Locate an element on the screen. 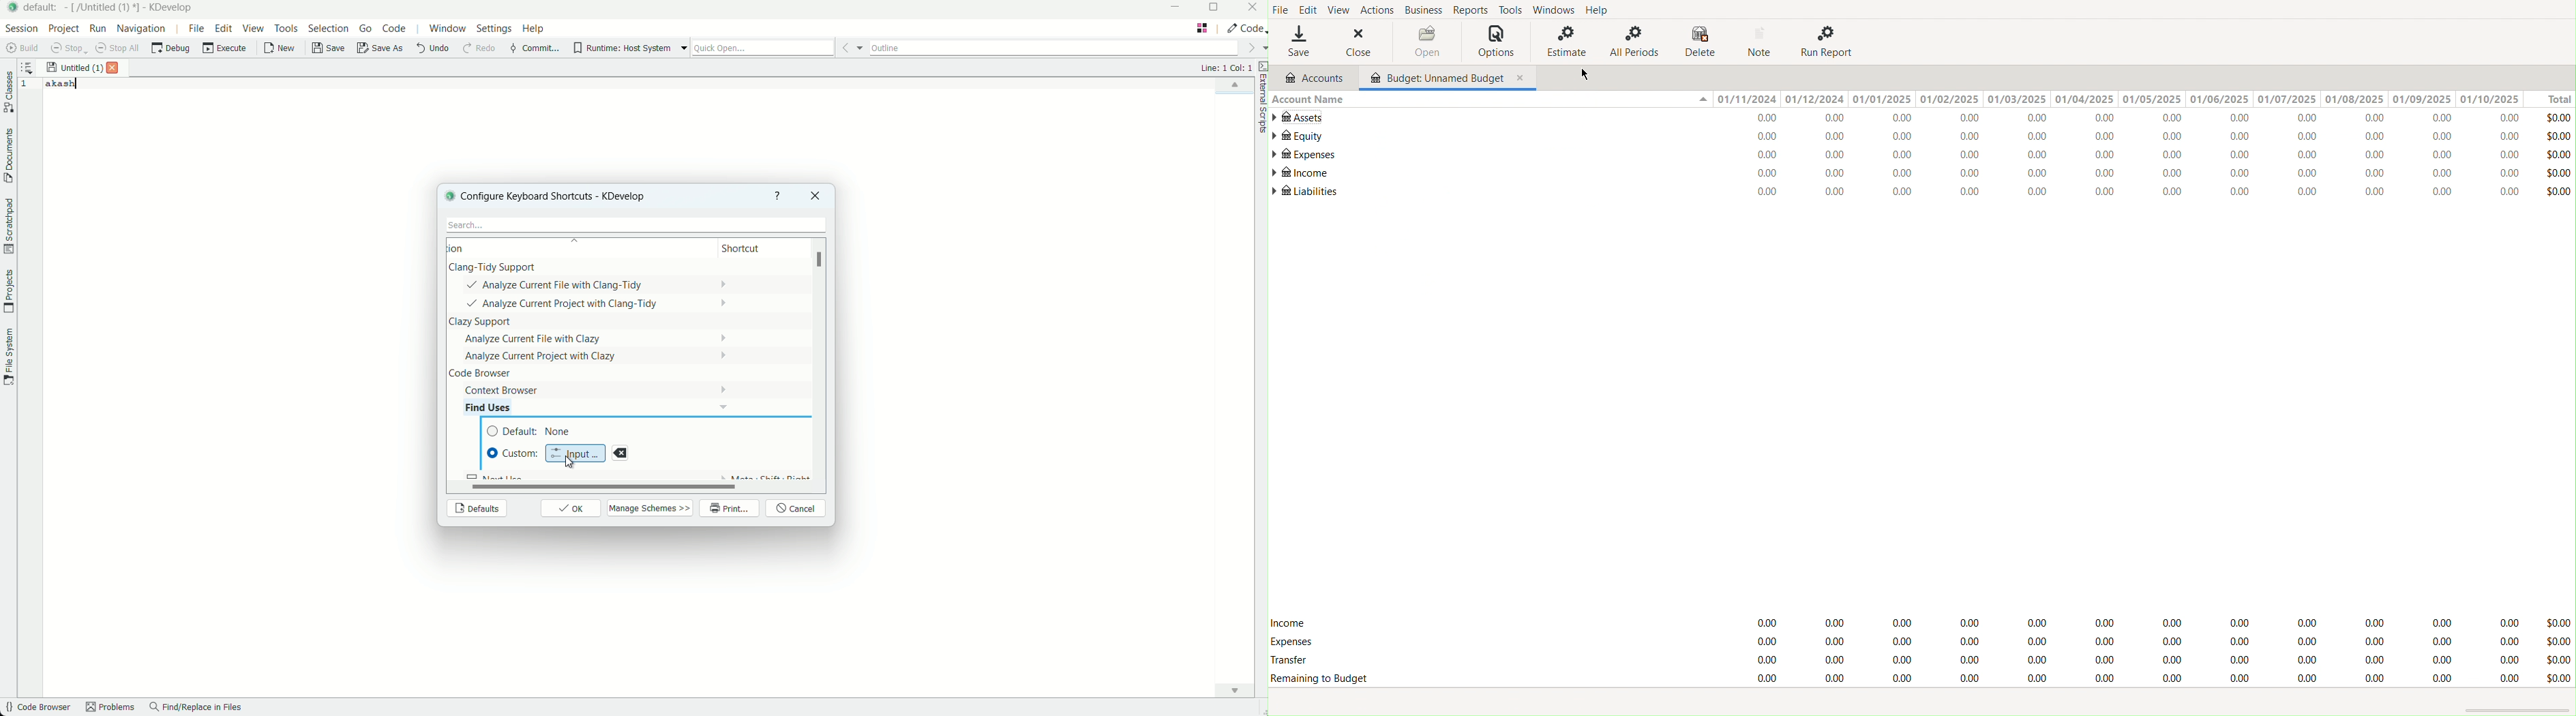  expand or collapse is located at coordinates (1703, 100).